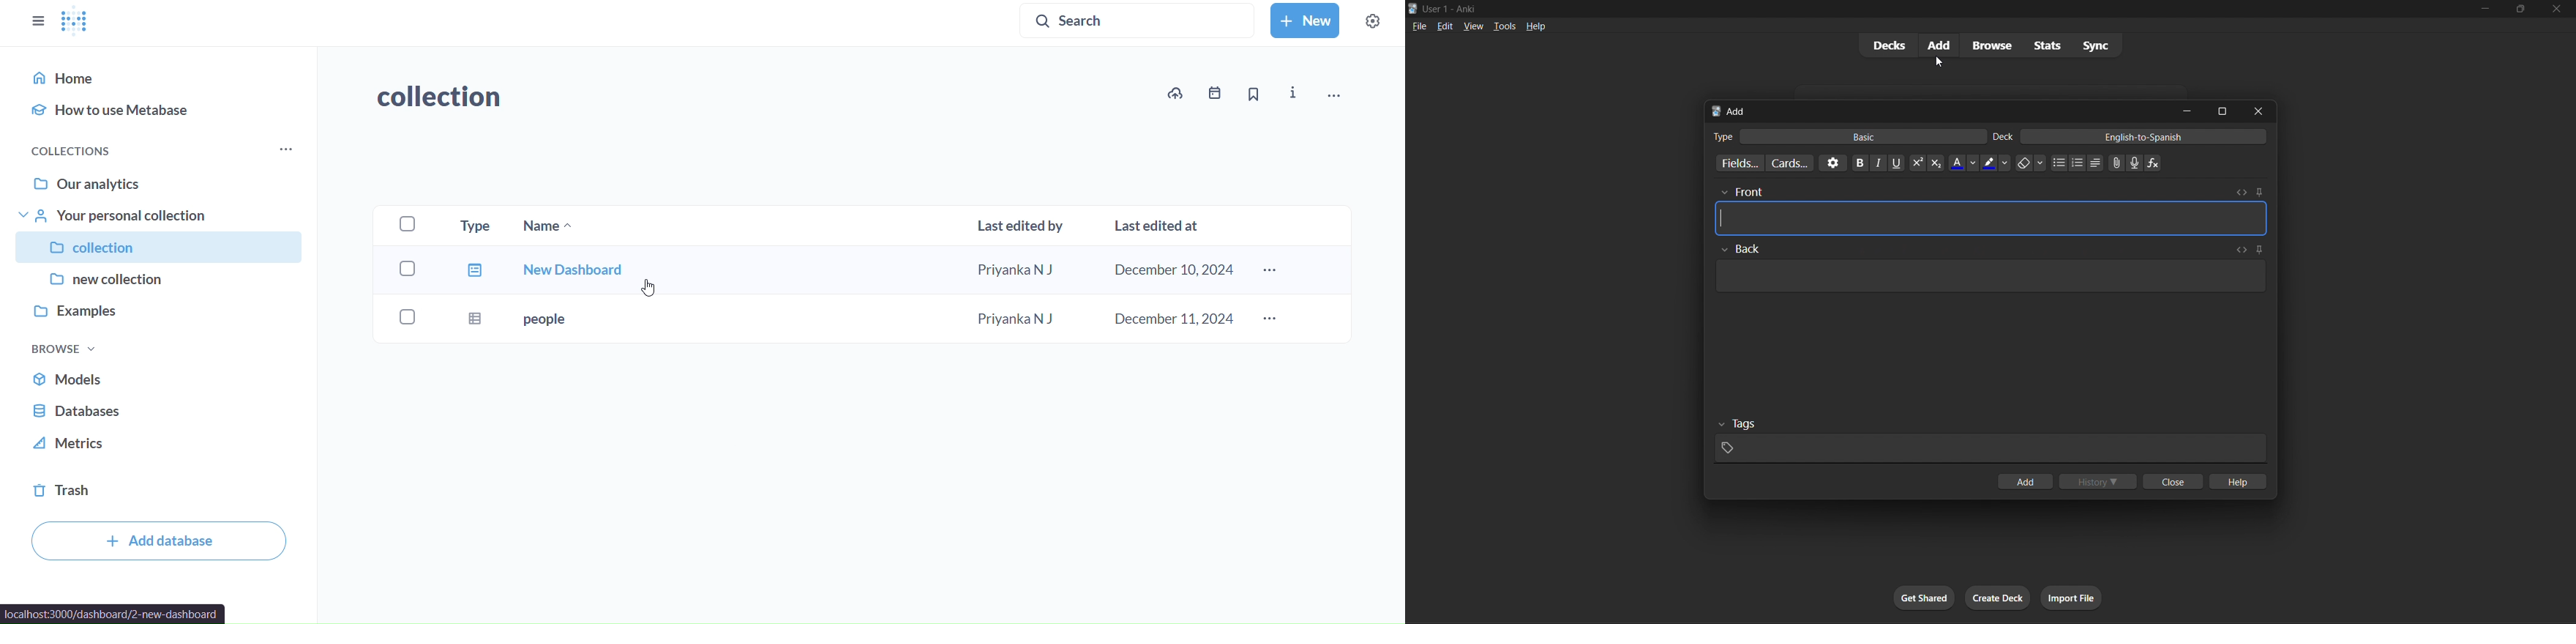 The height and width of the screenshot is (644, 2576). I want to click on card back text box, so click(1988, 272).